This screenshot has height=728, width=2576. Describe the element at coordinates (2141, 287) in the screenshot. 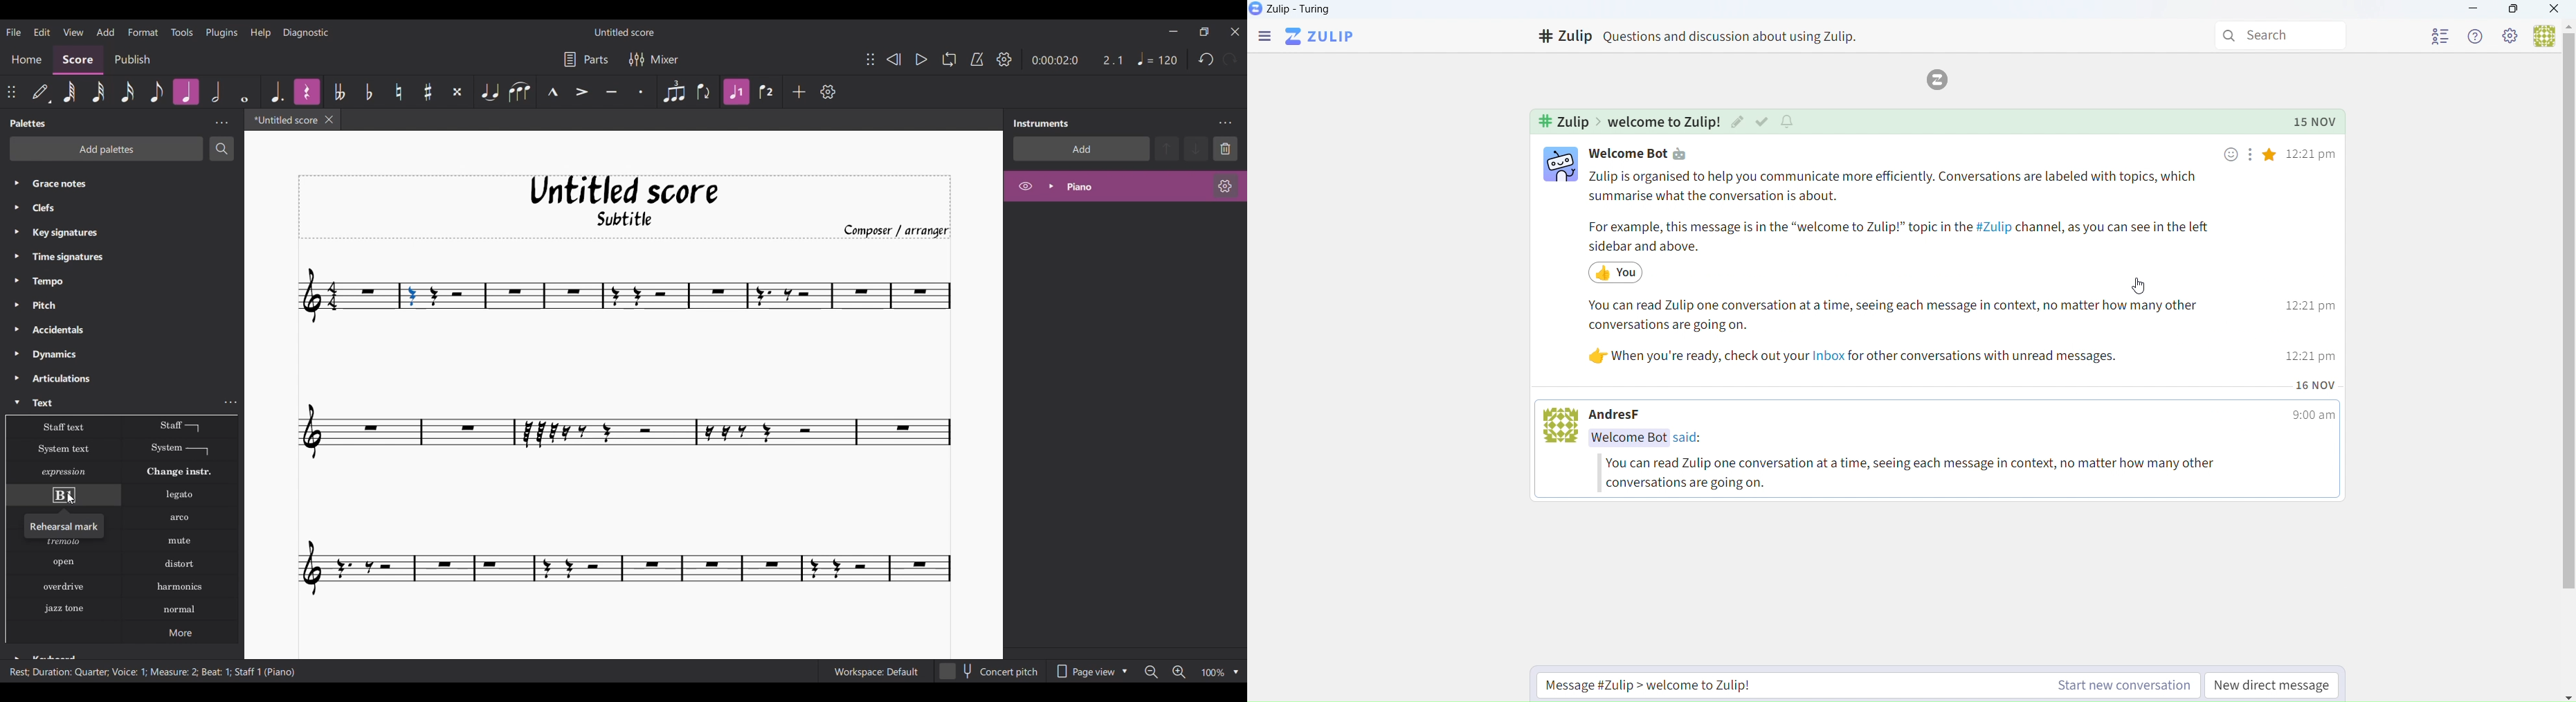

I see `cursor` at that location.